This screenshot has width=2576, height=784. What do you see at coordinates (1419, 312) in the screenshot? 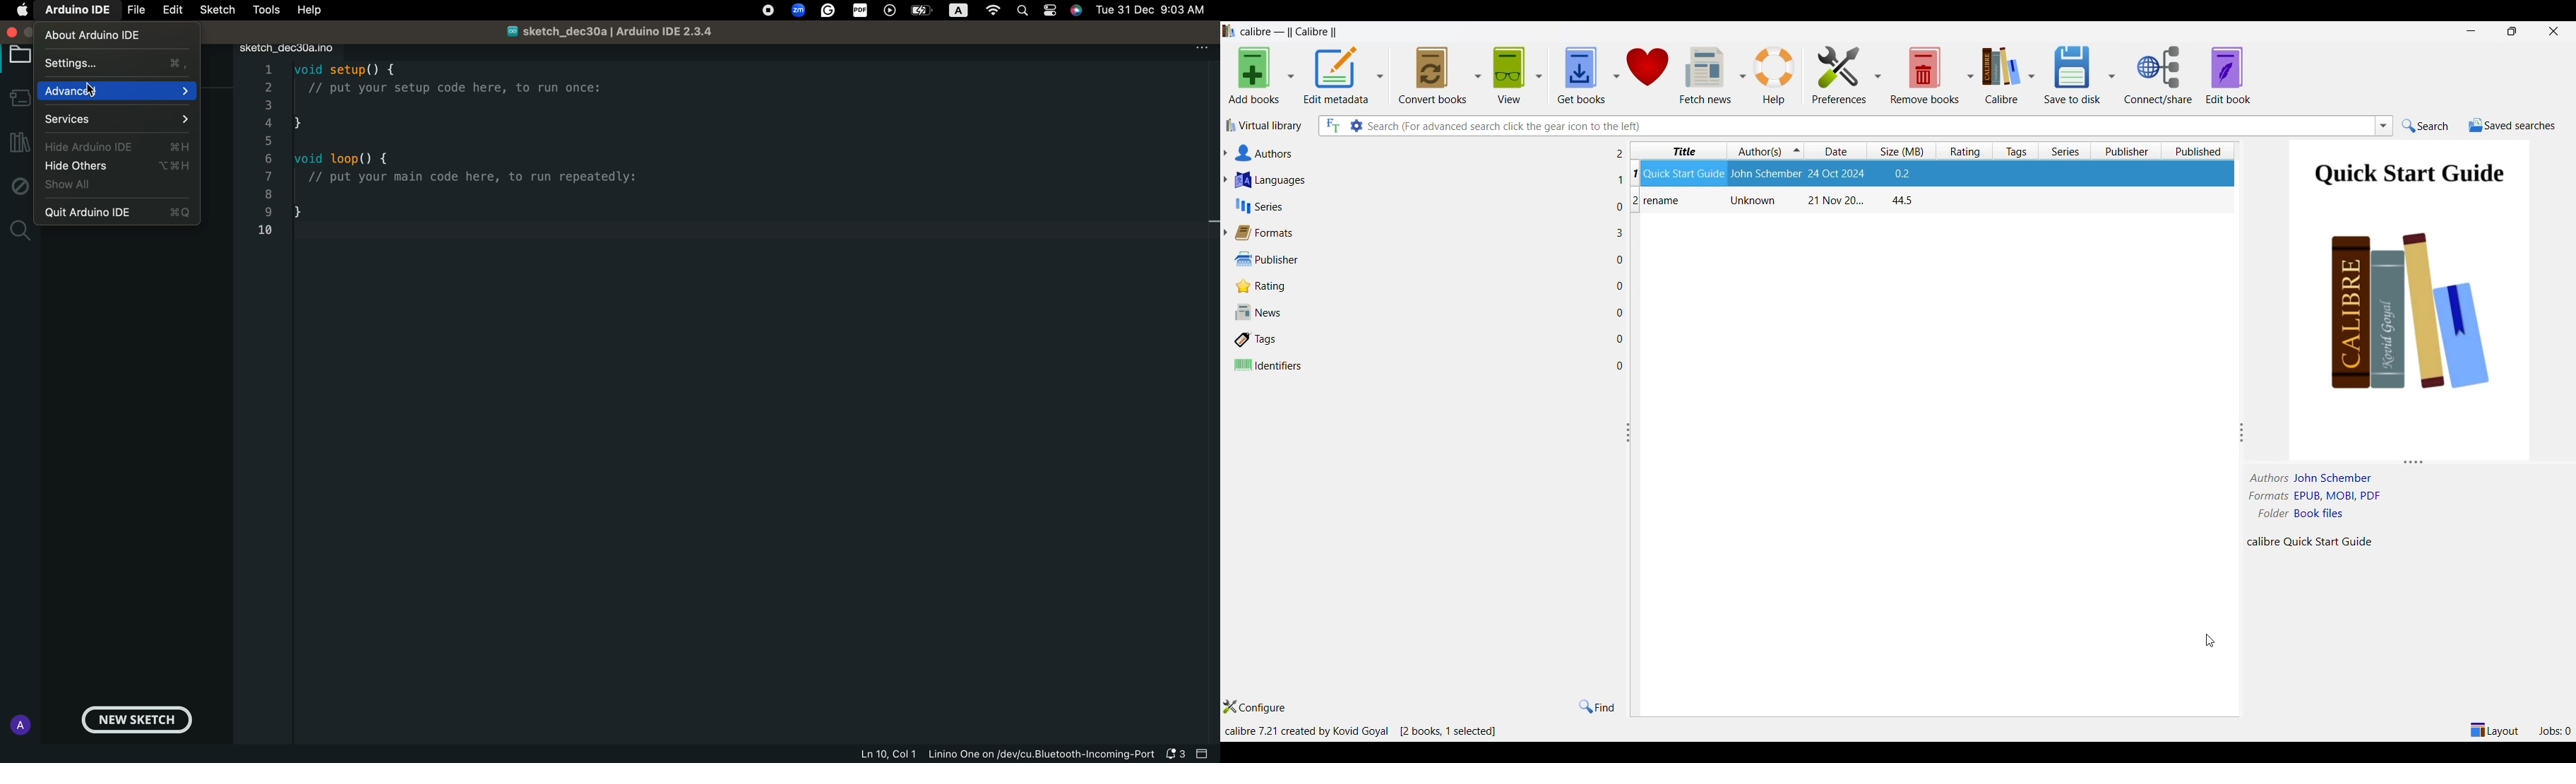
I see `News` at bounding box center [1419, 312].